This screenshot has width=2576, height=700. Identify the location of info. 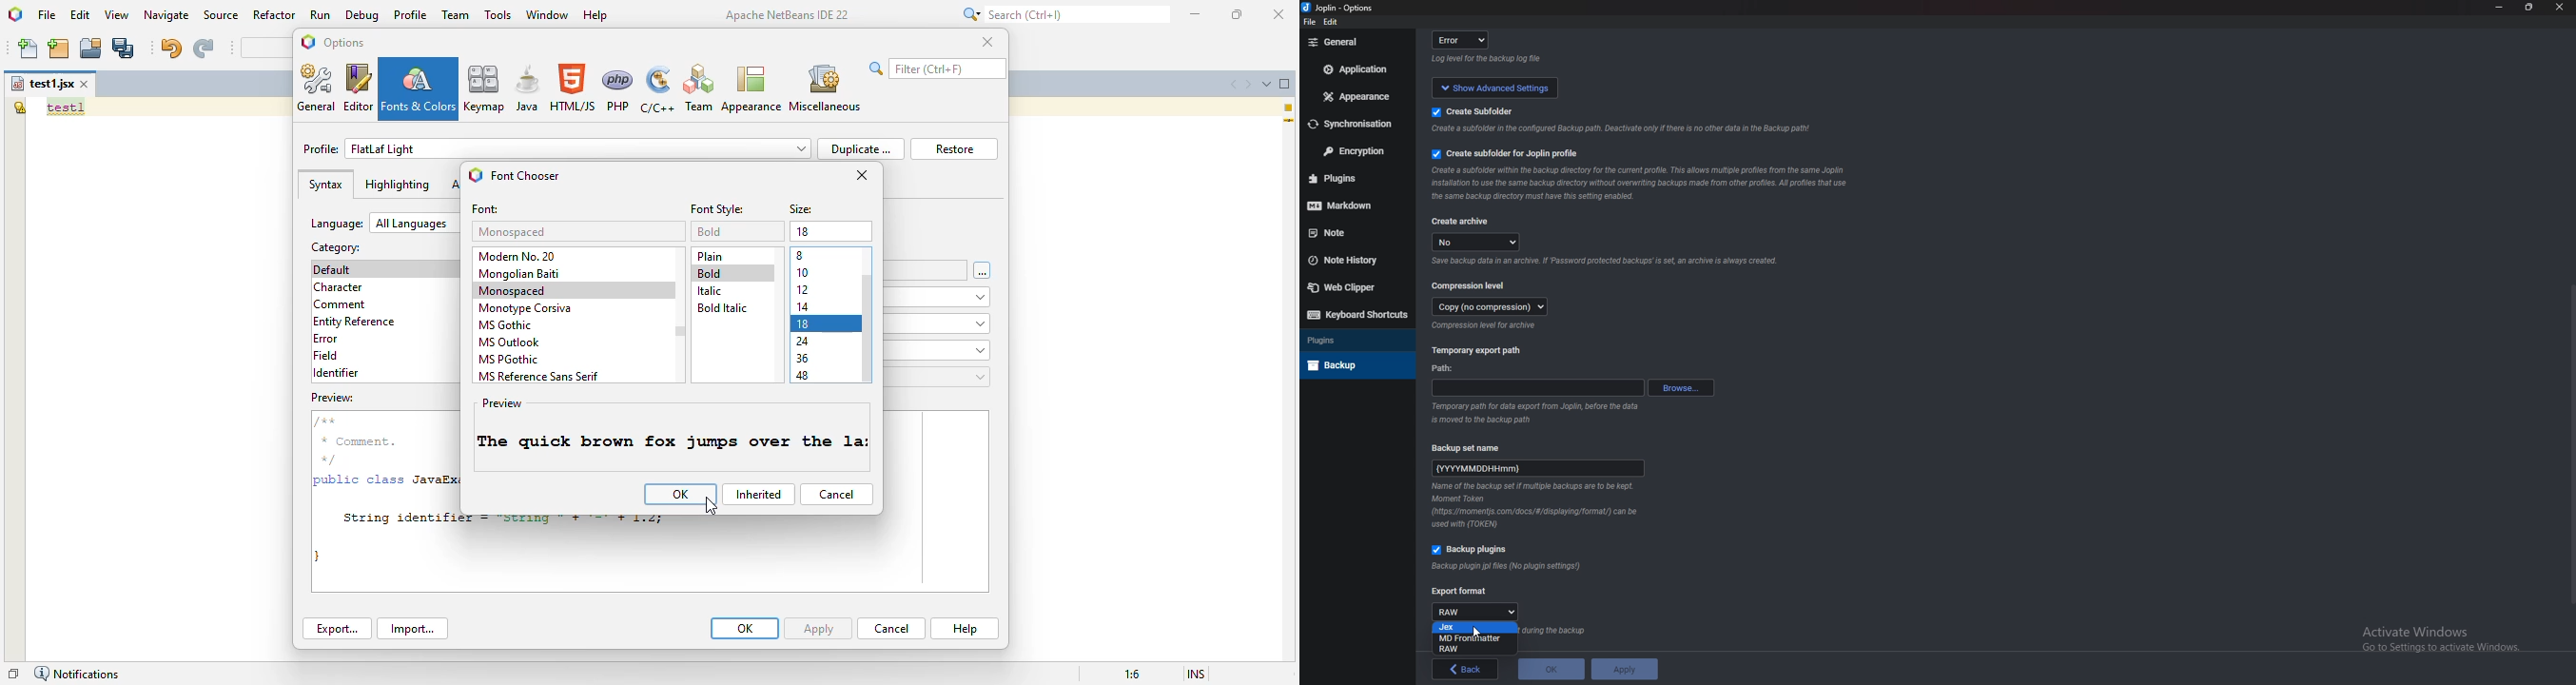
(1617, 130).